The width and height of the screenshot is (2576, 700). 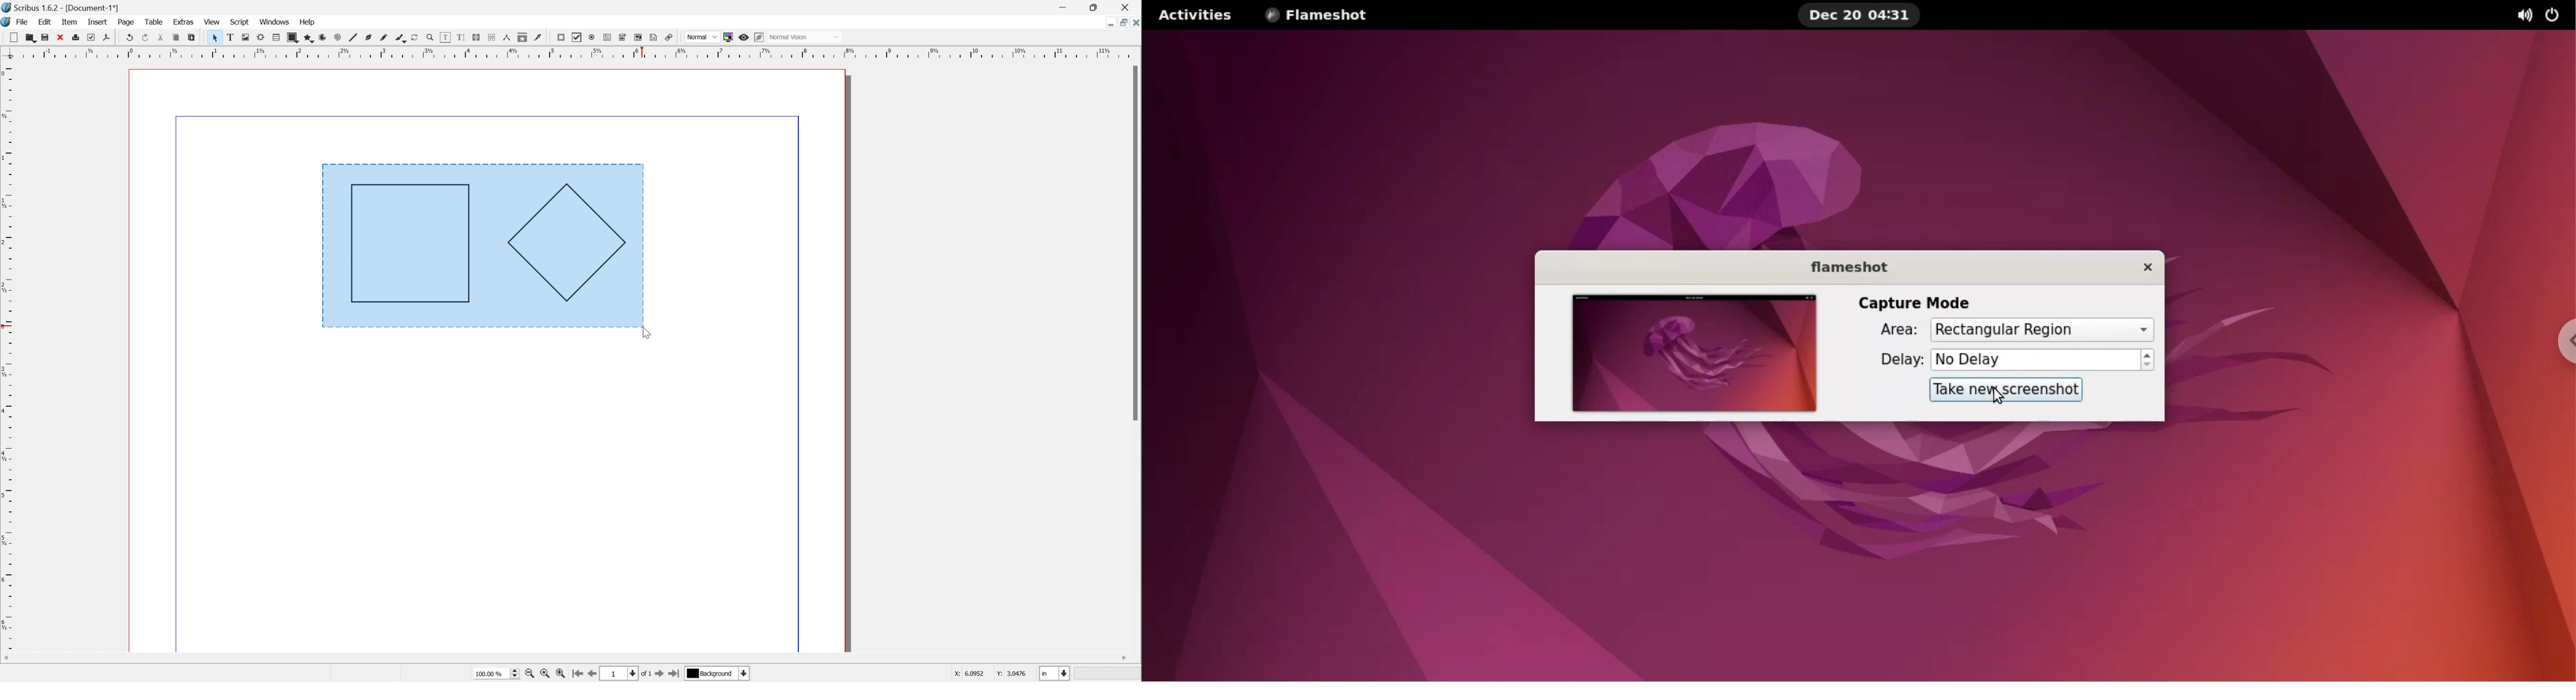 I want to click on Edit preview, so click(x=759, y=37).